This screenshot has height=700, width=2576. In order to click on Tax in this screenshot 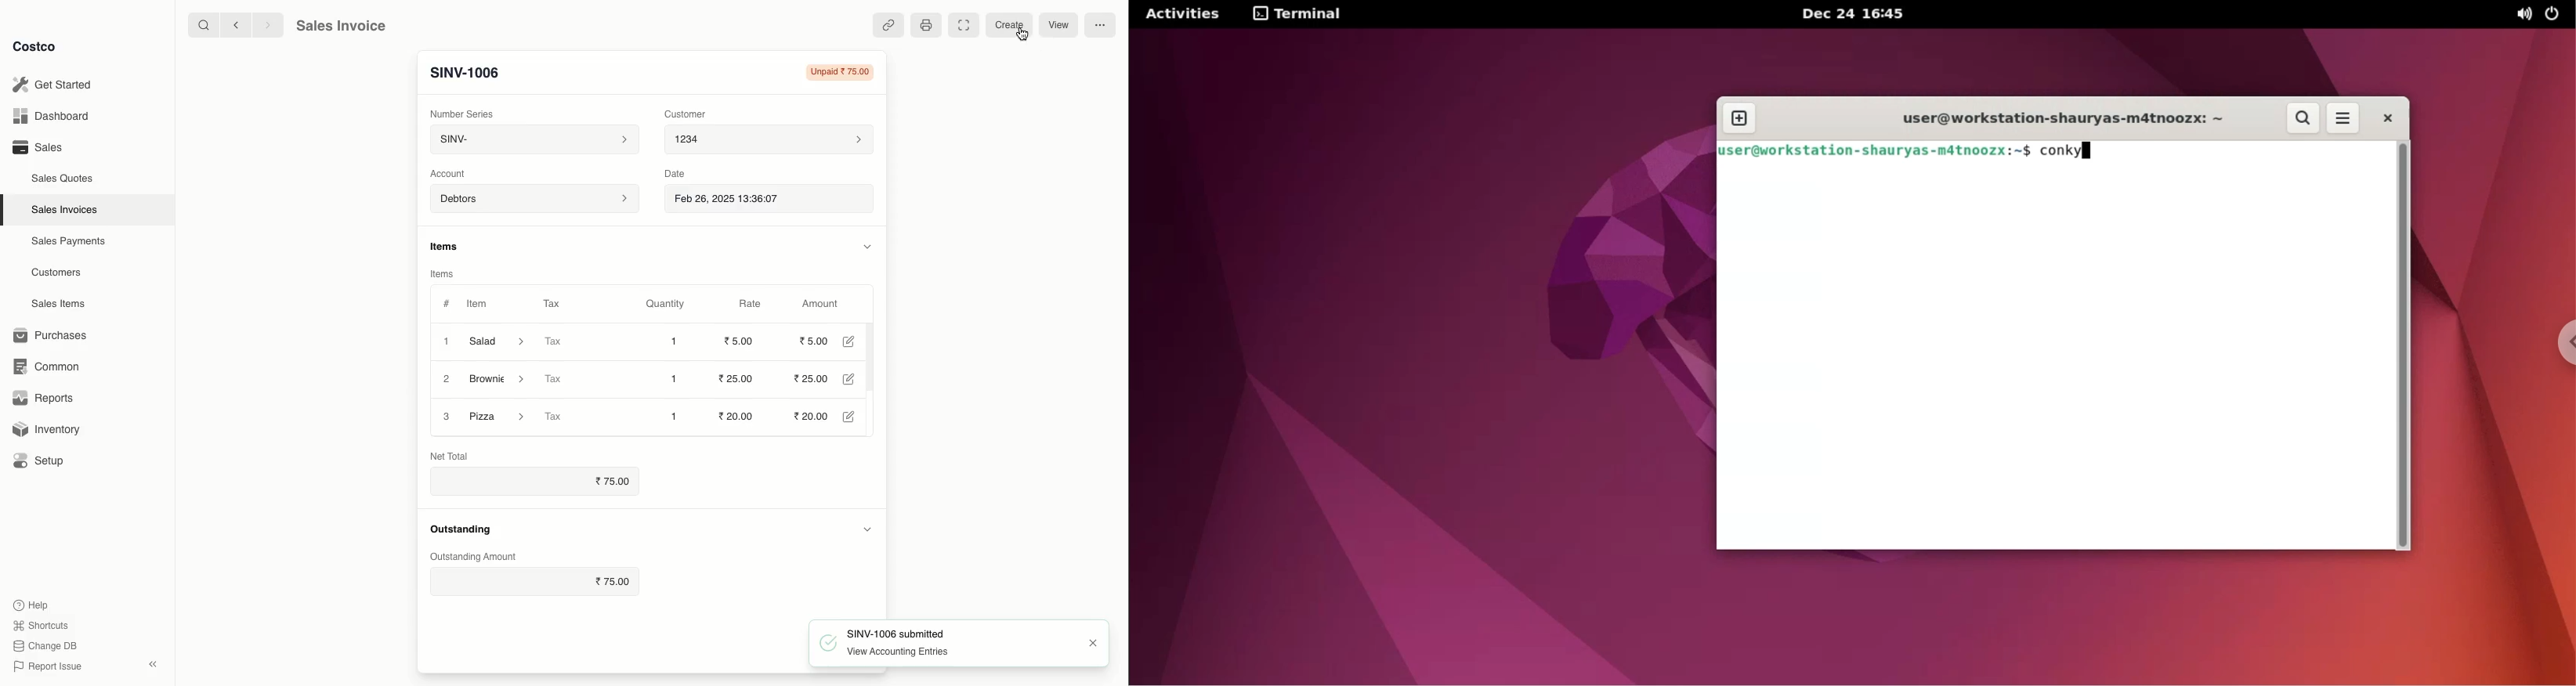, I will do `click(574, 378)`.